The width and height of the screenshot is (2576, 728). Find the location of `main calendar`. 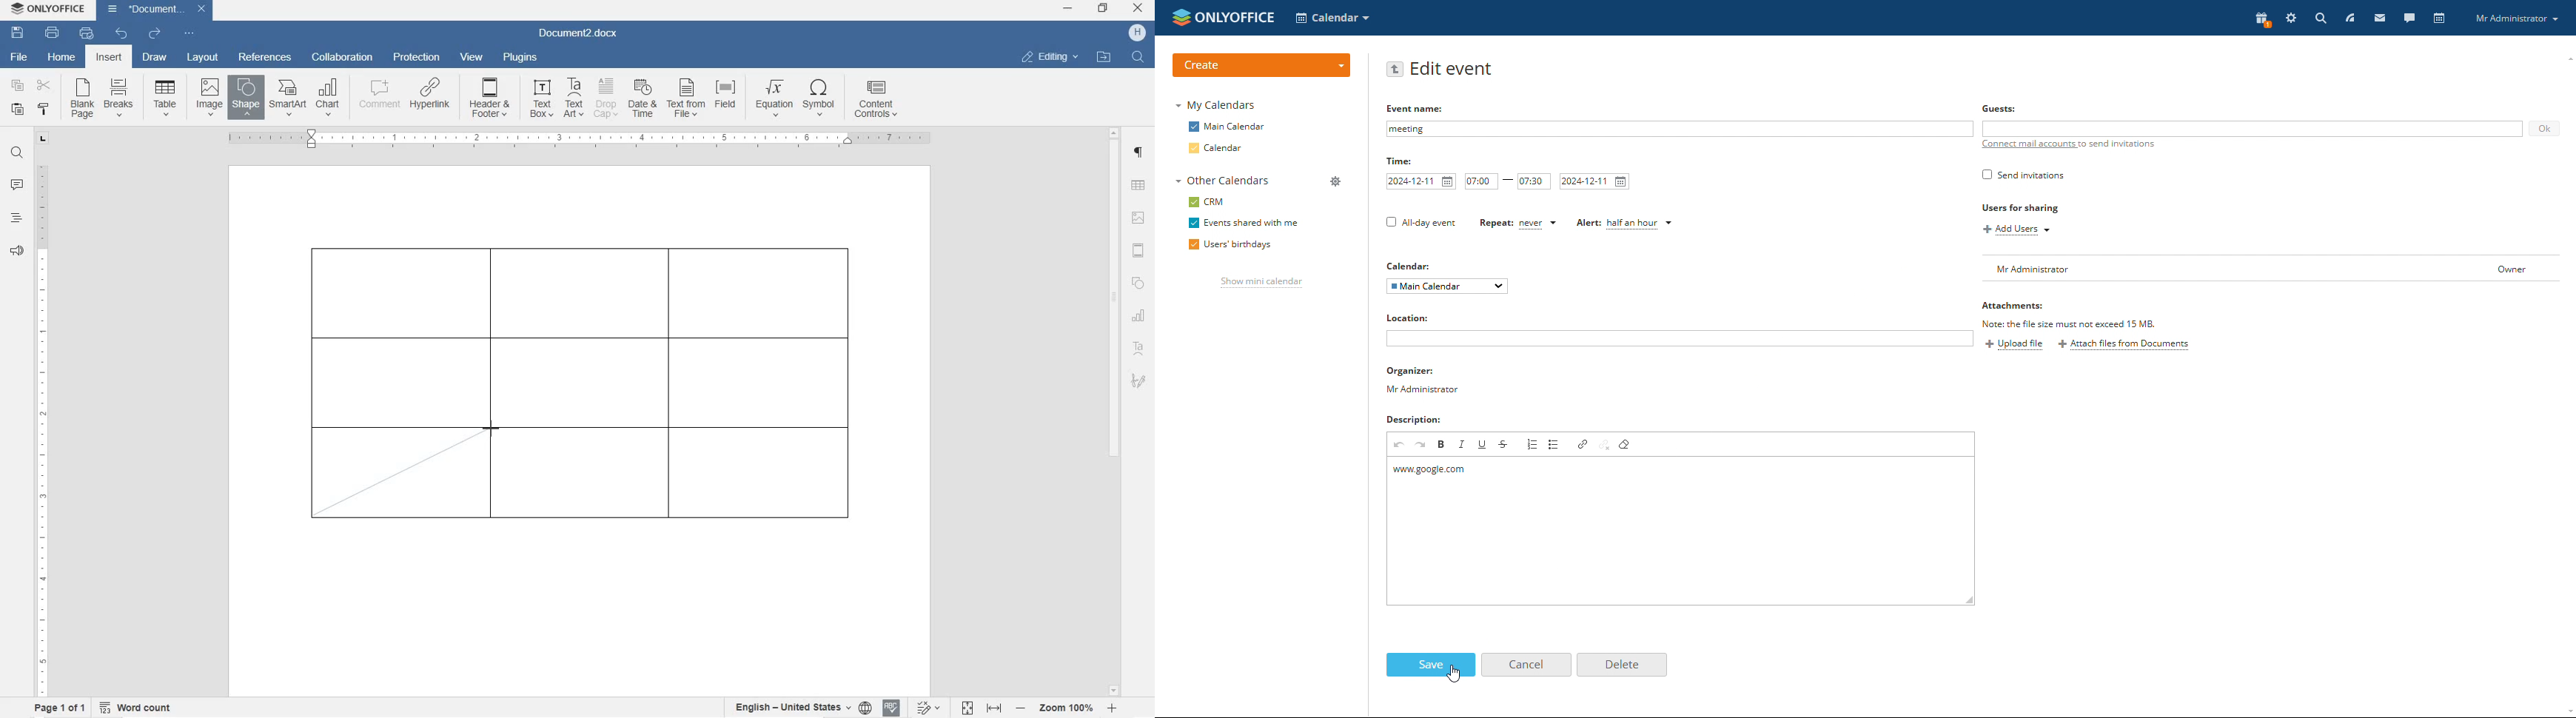

main calendar is located at coordinates (1227, 127).